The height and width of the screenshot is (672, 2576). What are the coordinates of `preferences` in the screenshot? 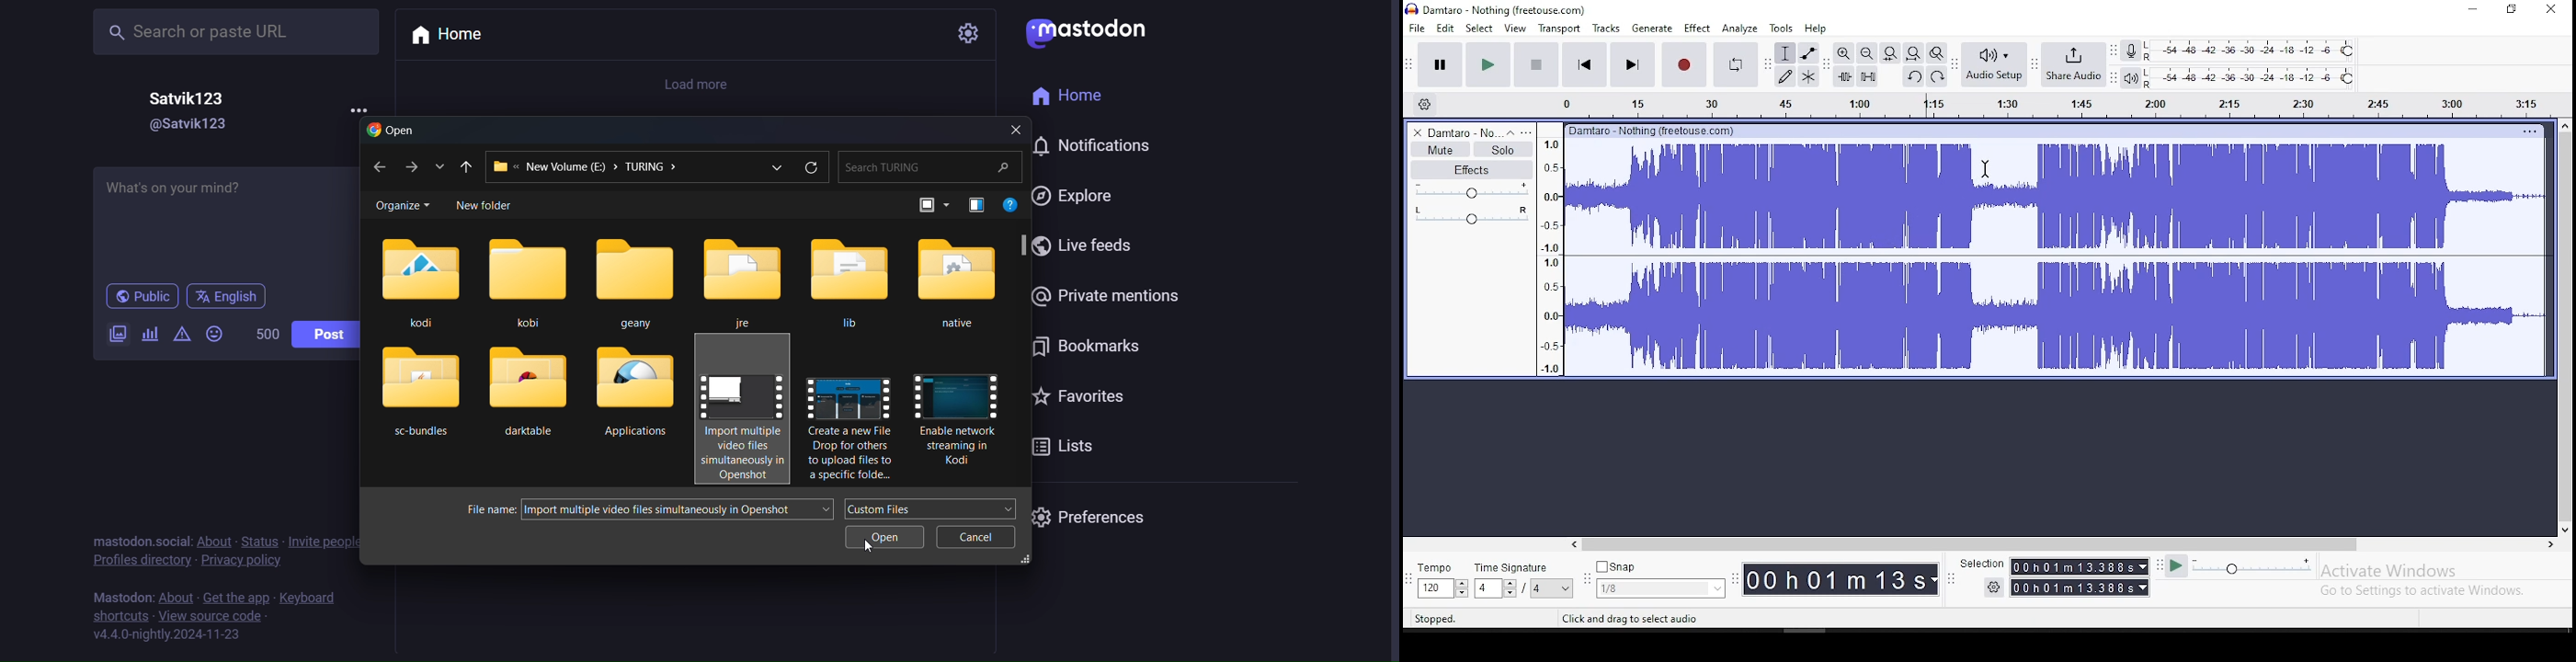 It's located at (1092, 516).